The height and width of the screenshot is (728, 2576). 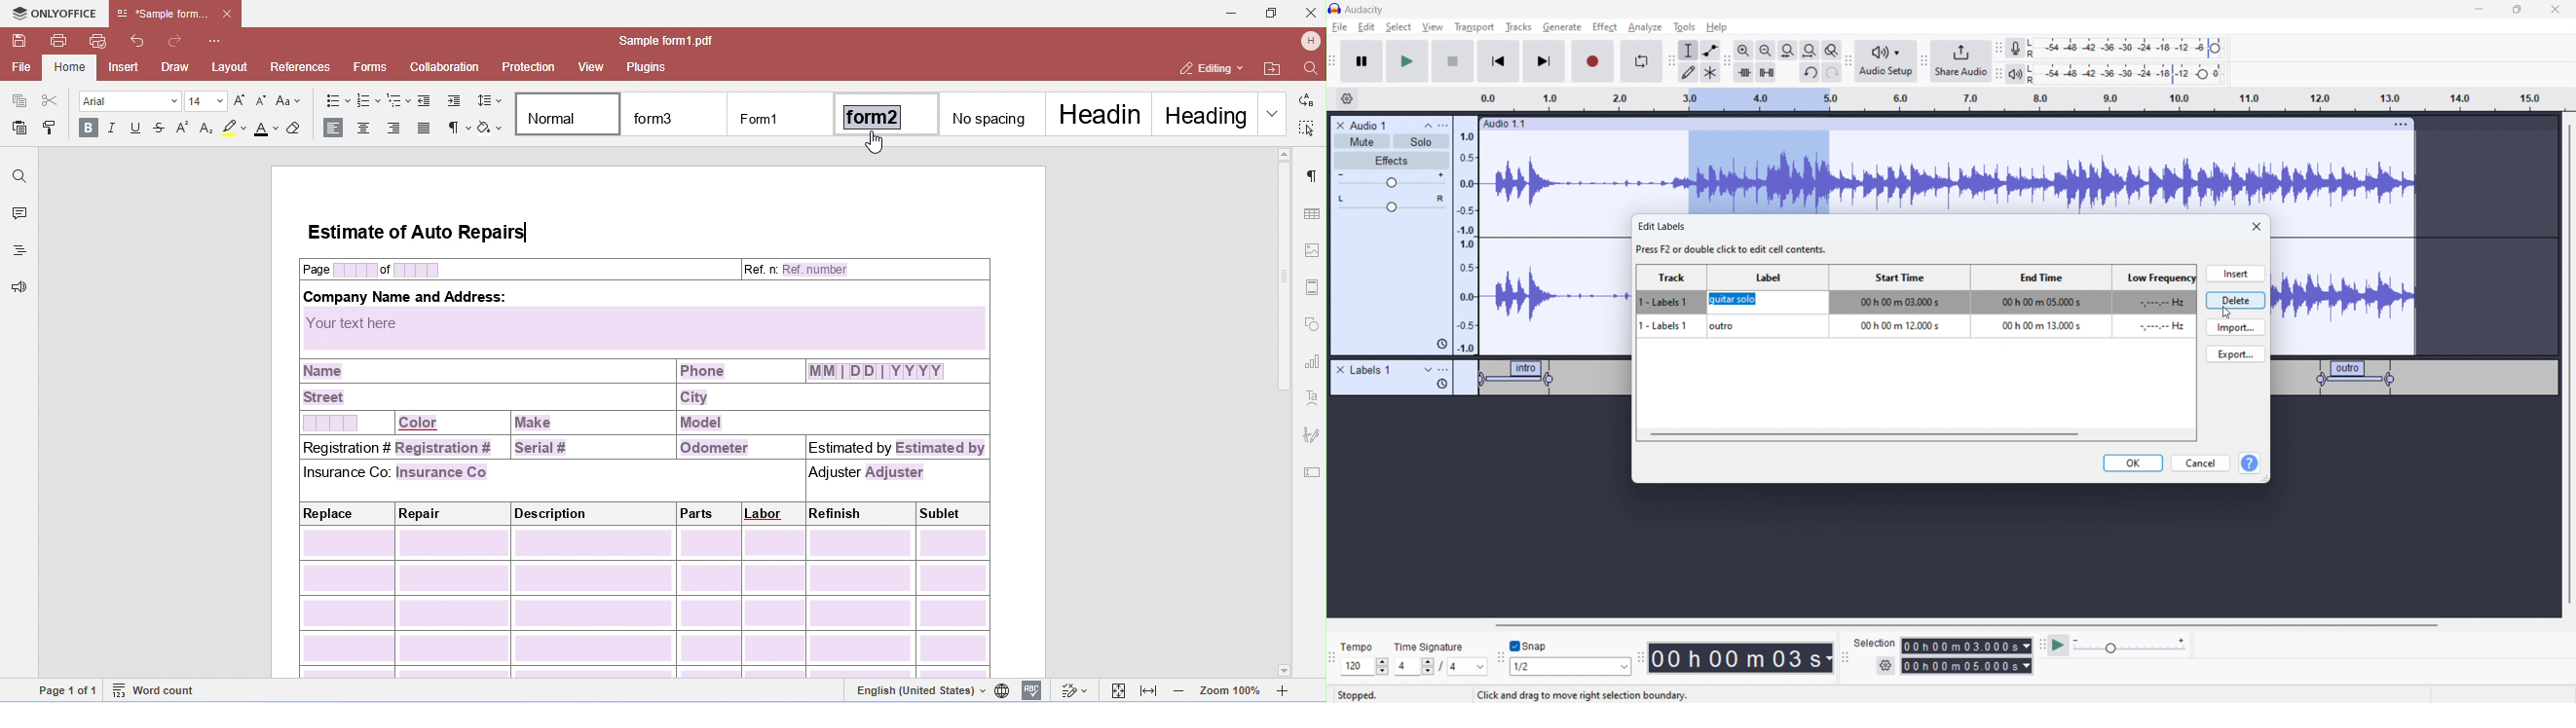 I want to click on stopped., so click(x=1366, y=694).